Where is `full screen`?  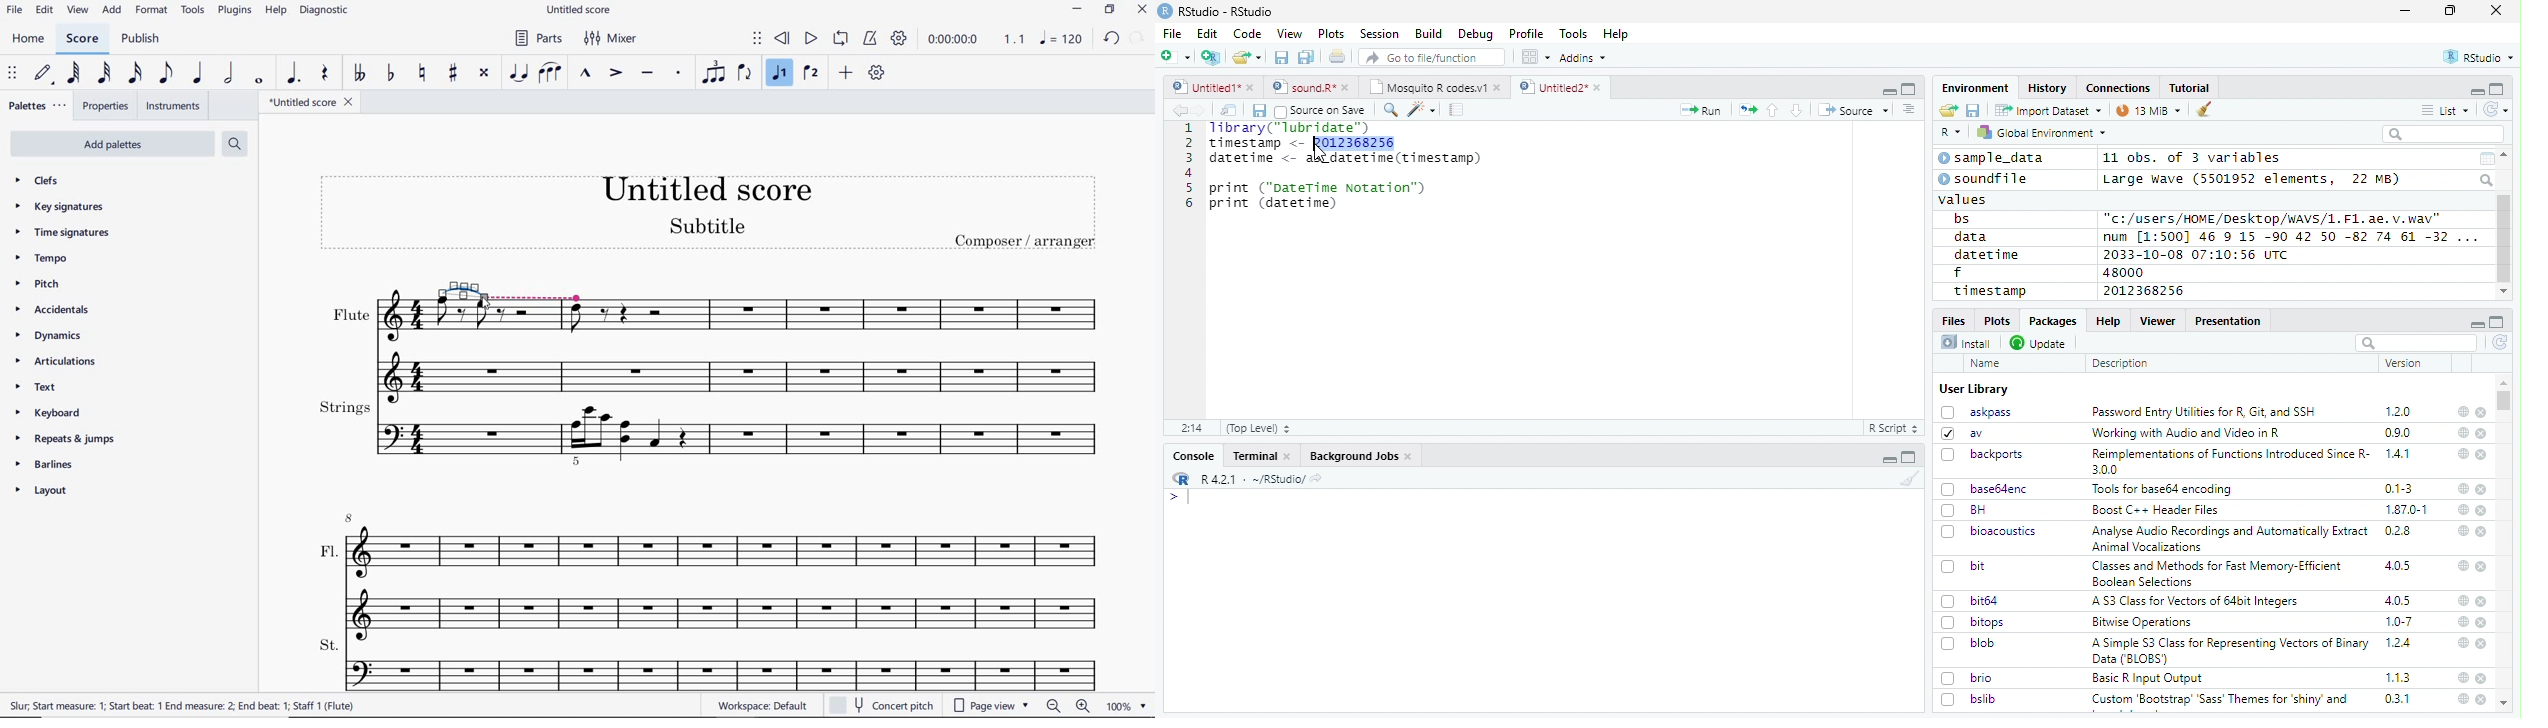
full screen is located at coordinates (2497, 322).